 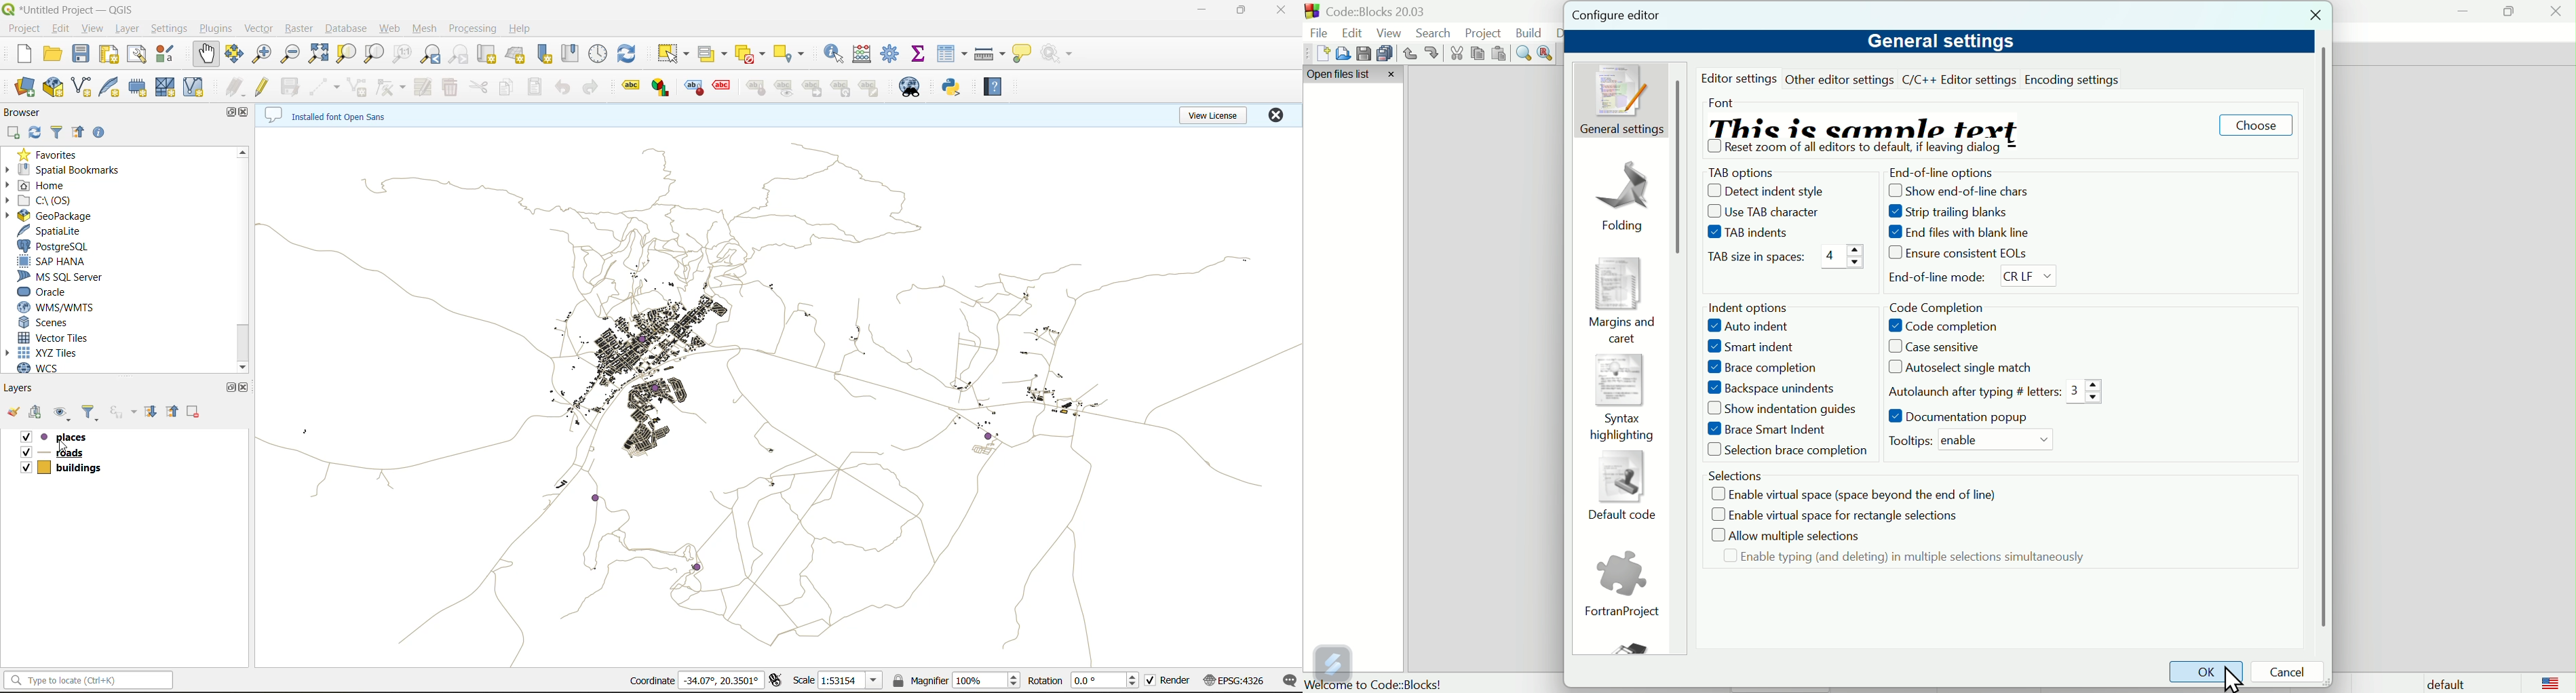 I want to click on maximize, so click(x=1242, y=11).